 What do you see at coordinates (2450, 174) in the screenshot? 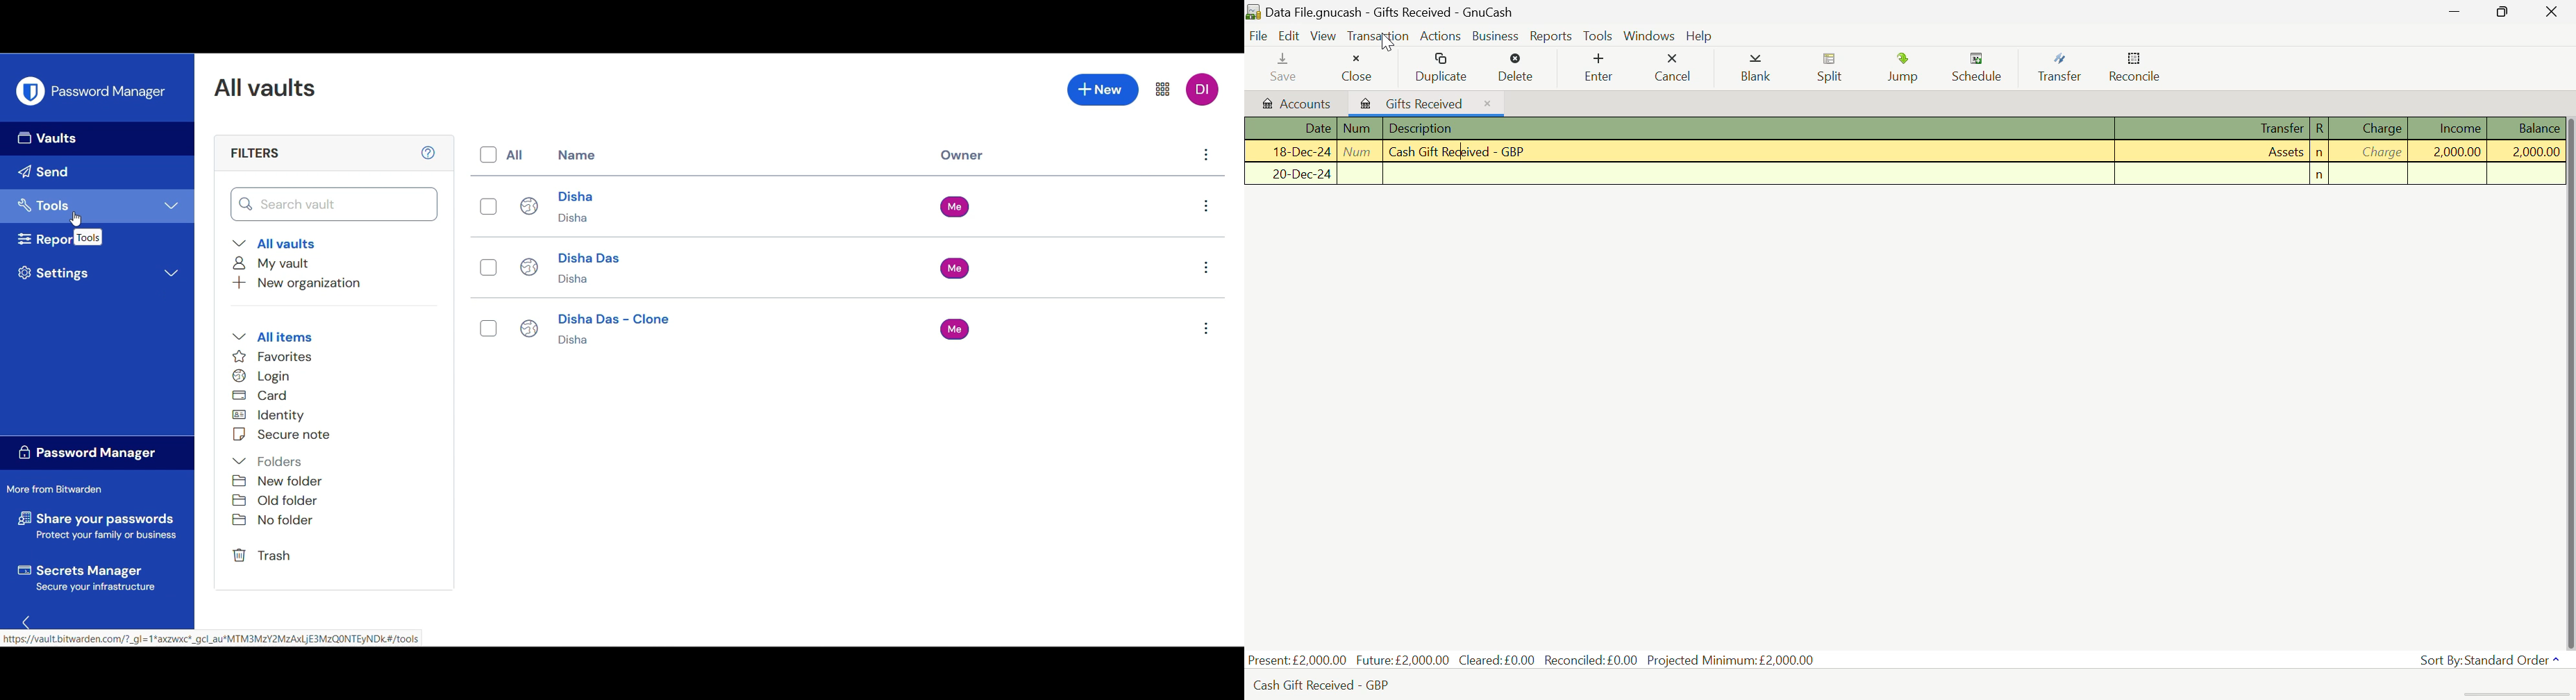
I see `Income` at bounding box center [2450, 174].